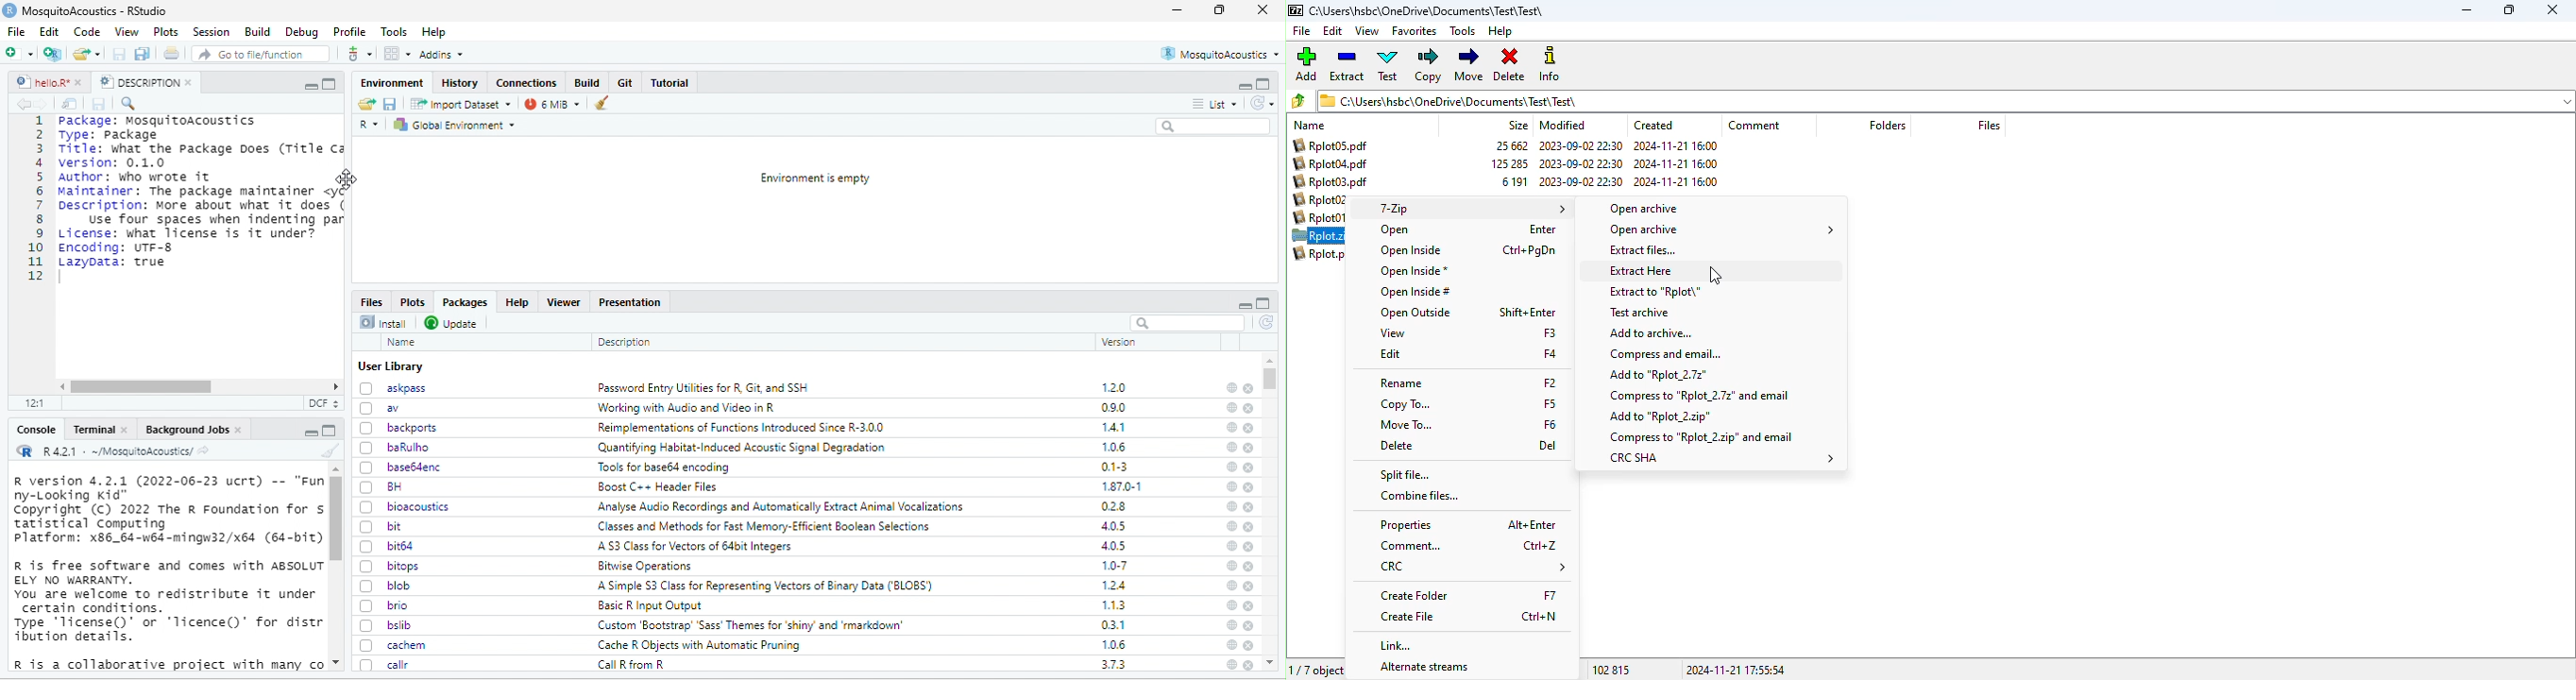  What do you see at coordinates (1231, 644) in the screenshot?
I see `help` at bounding box center [1231, 644].